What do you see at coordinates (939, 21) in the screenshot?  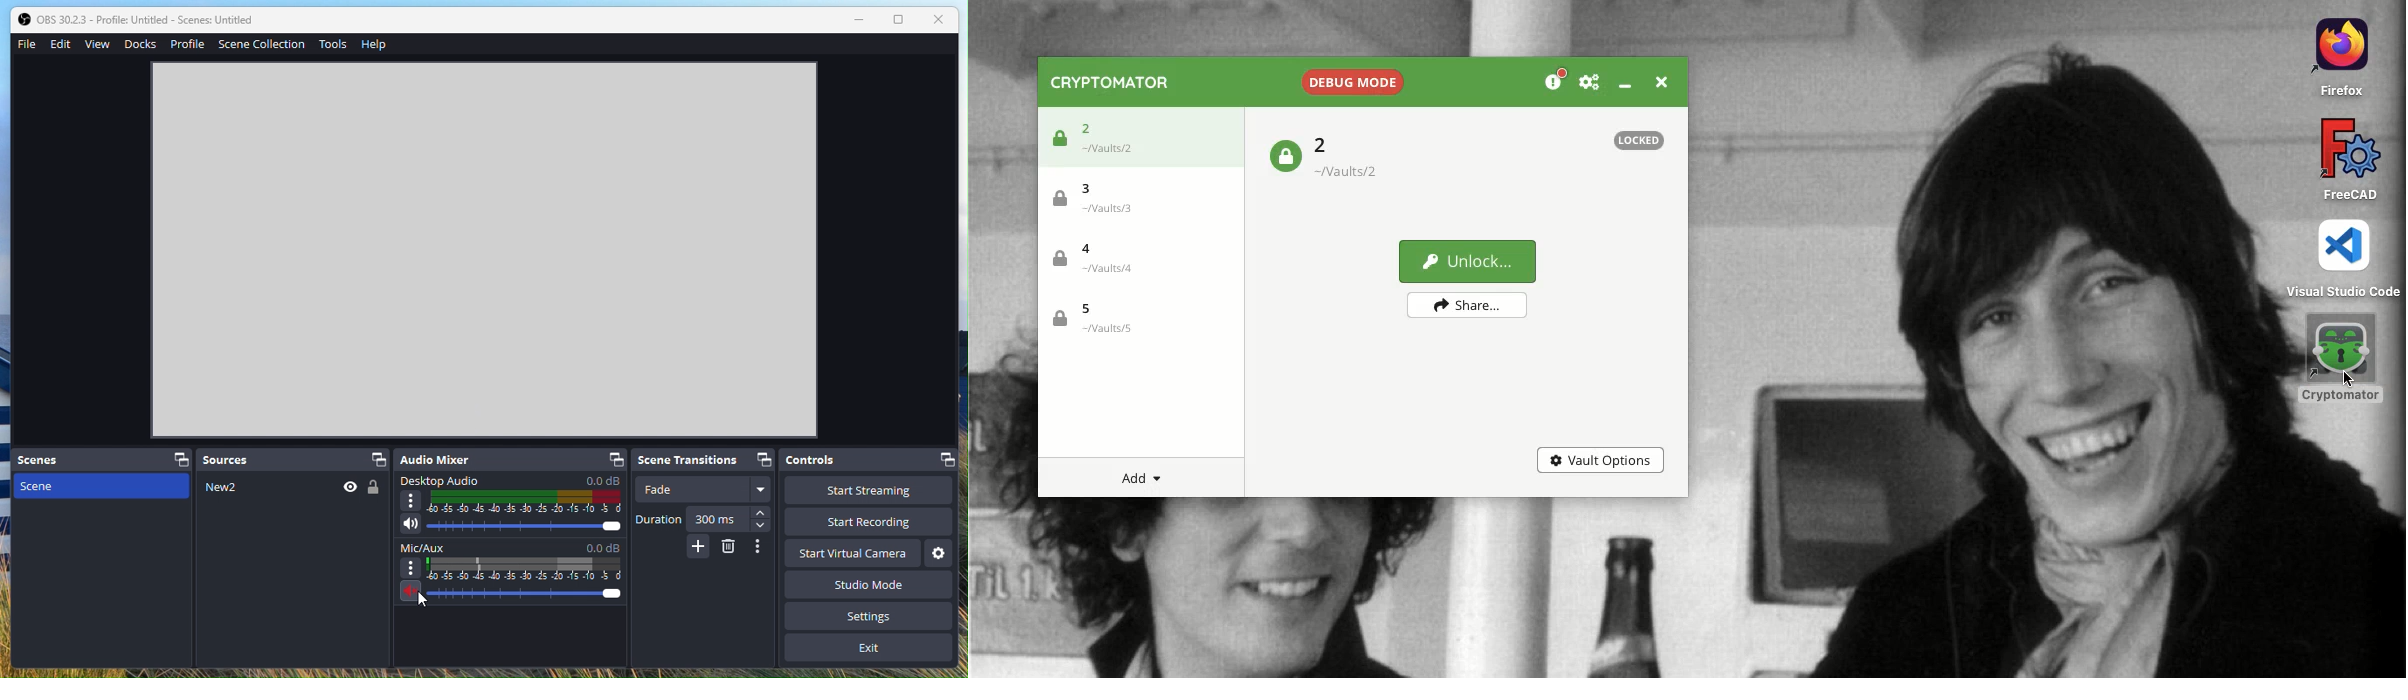 I see `Close` at bounding box center [939, 21].